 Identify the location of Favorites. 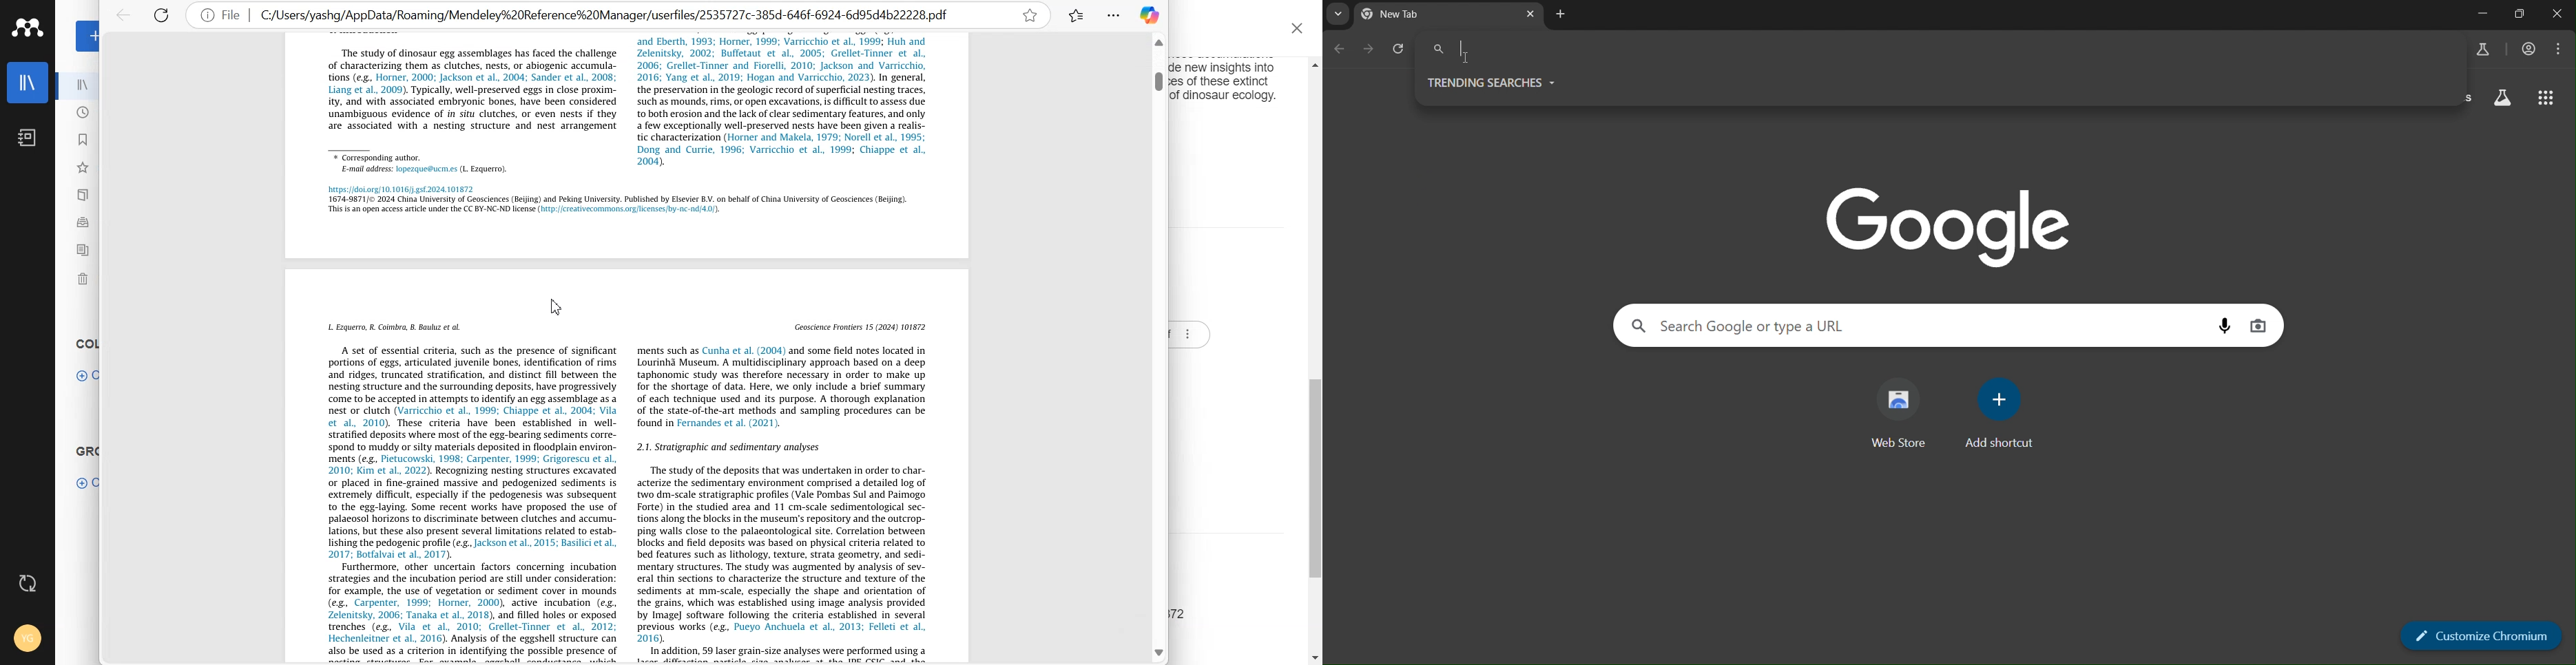
(1076, 16).